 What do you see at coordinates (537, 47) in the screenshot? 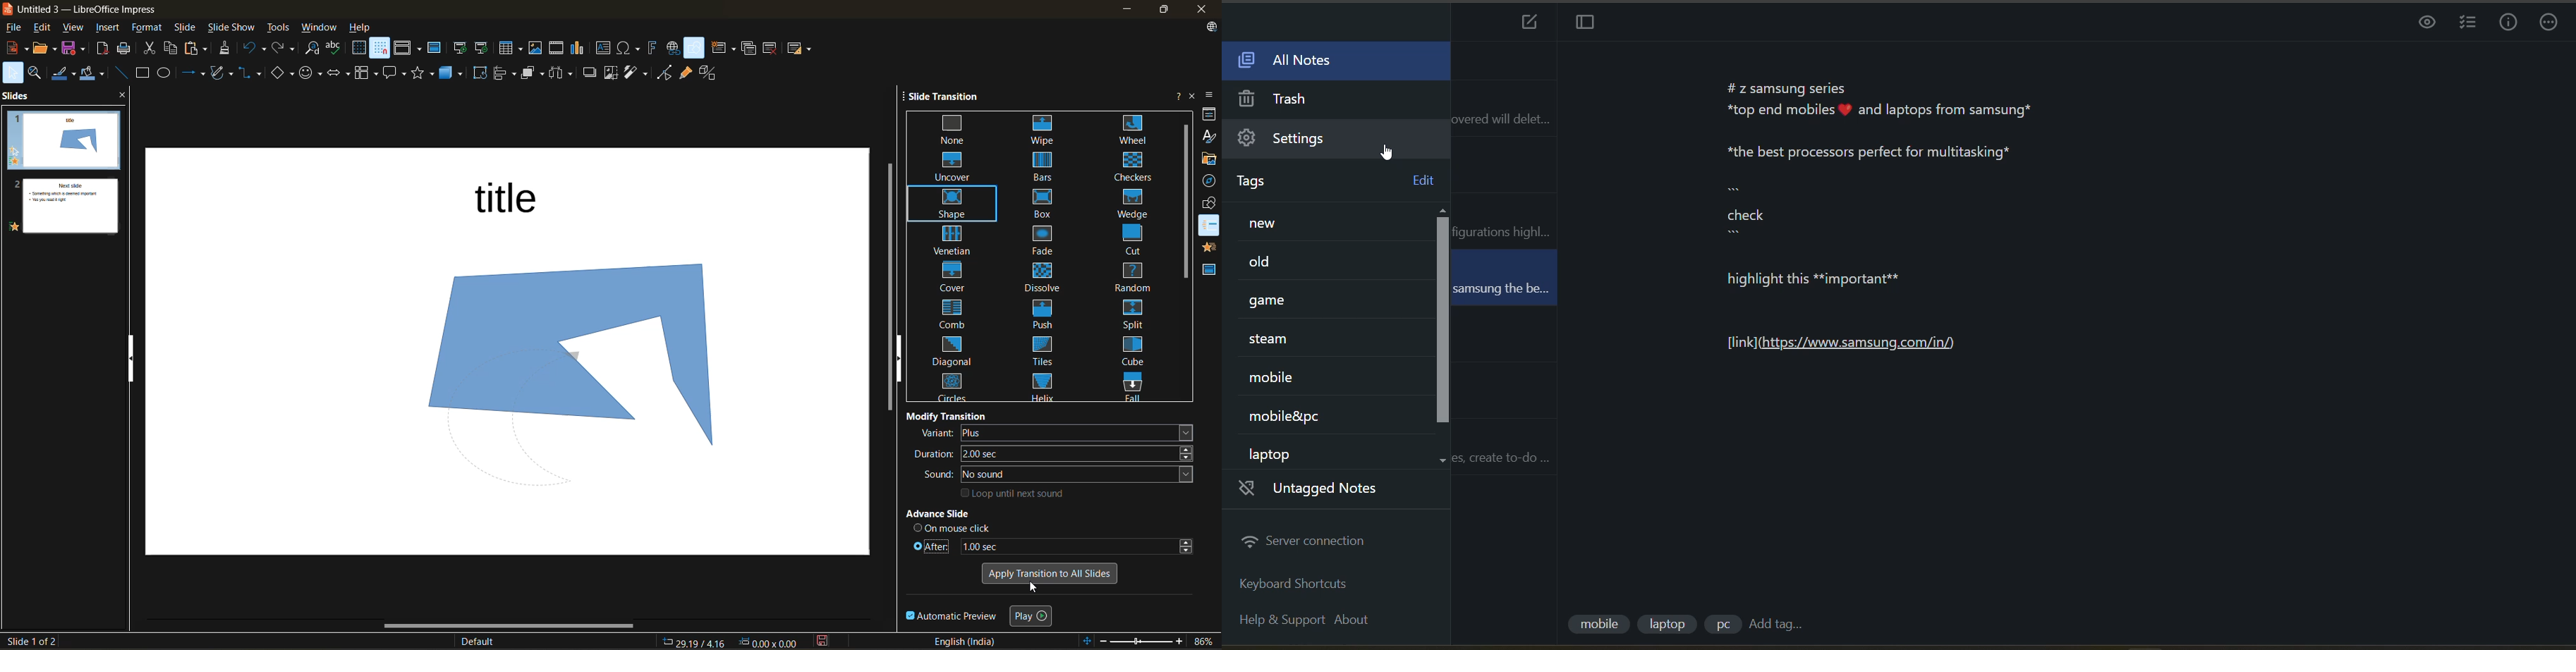
I see `insert image` at bounding box center [537, 47].